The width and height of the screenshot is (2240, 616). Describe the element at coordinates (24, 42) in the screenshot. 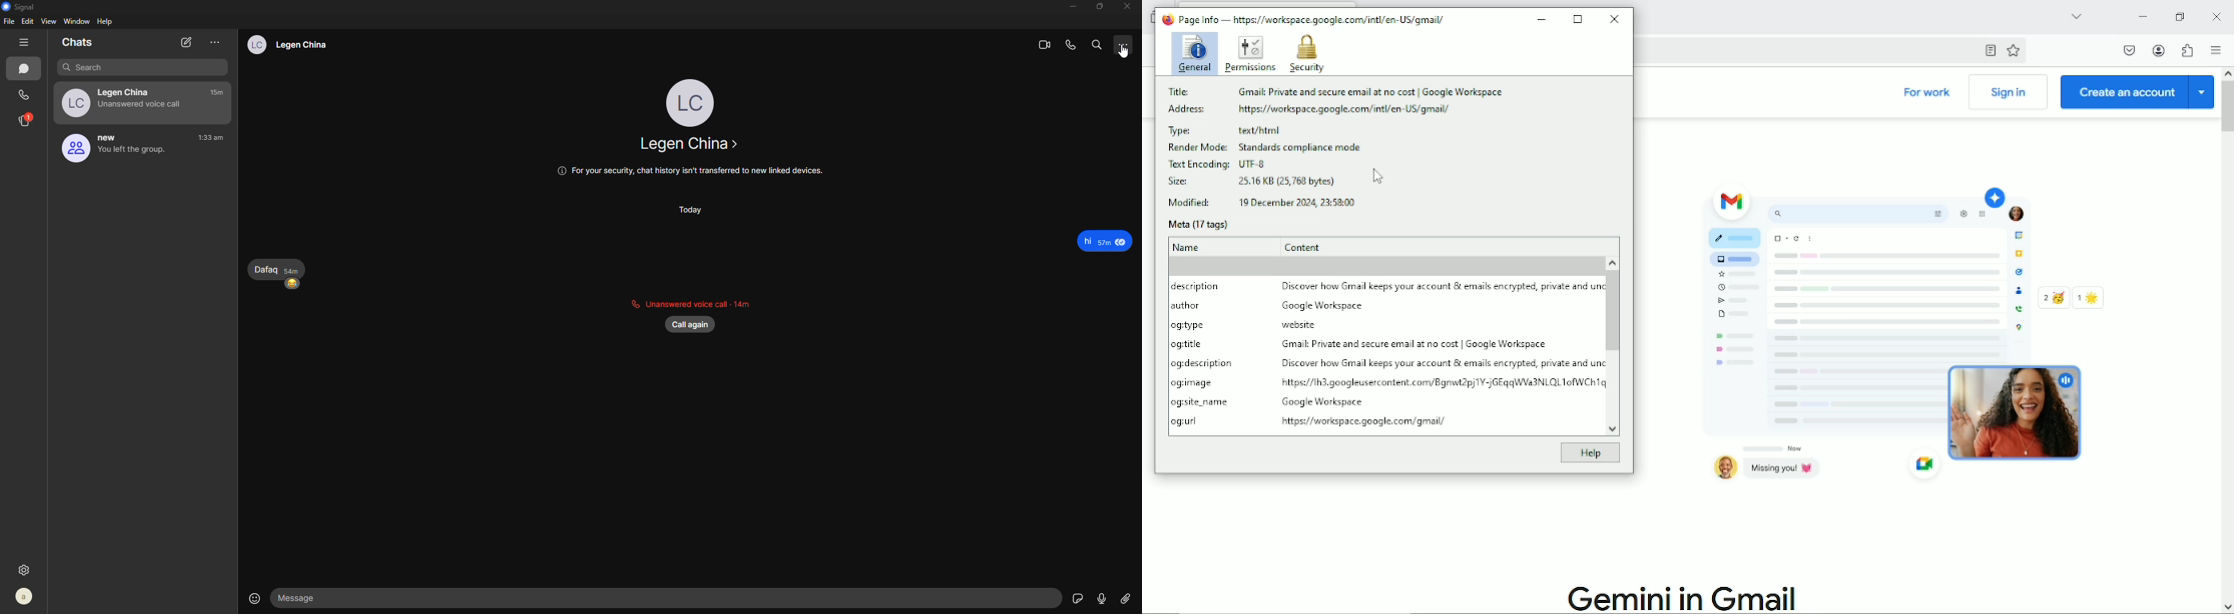

I see `hide tabs` at that location.